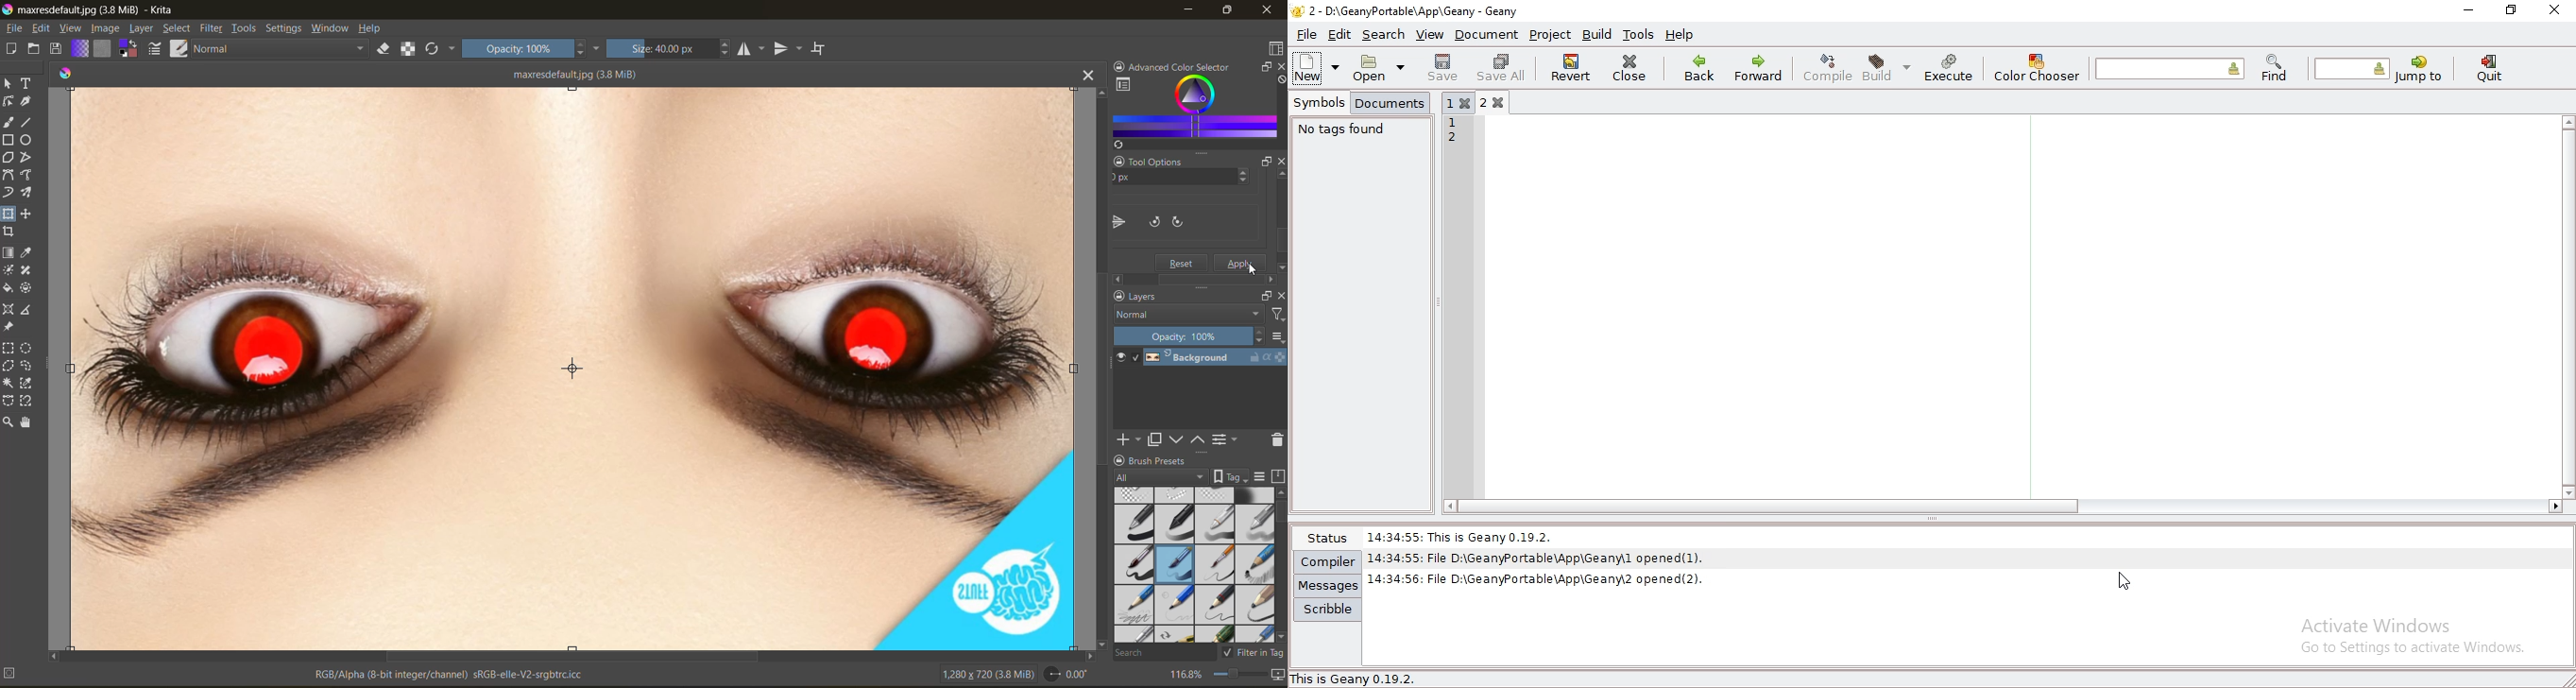 This screenshot has width=2576, height=700. What do you see at coordinates (1269, 10) in the screenshot?
I see `close` at bounding box center [1269, 10].